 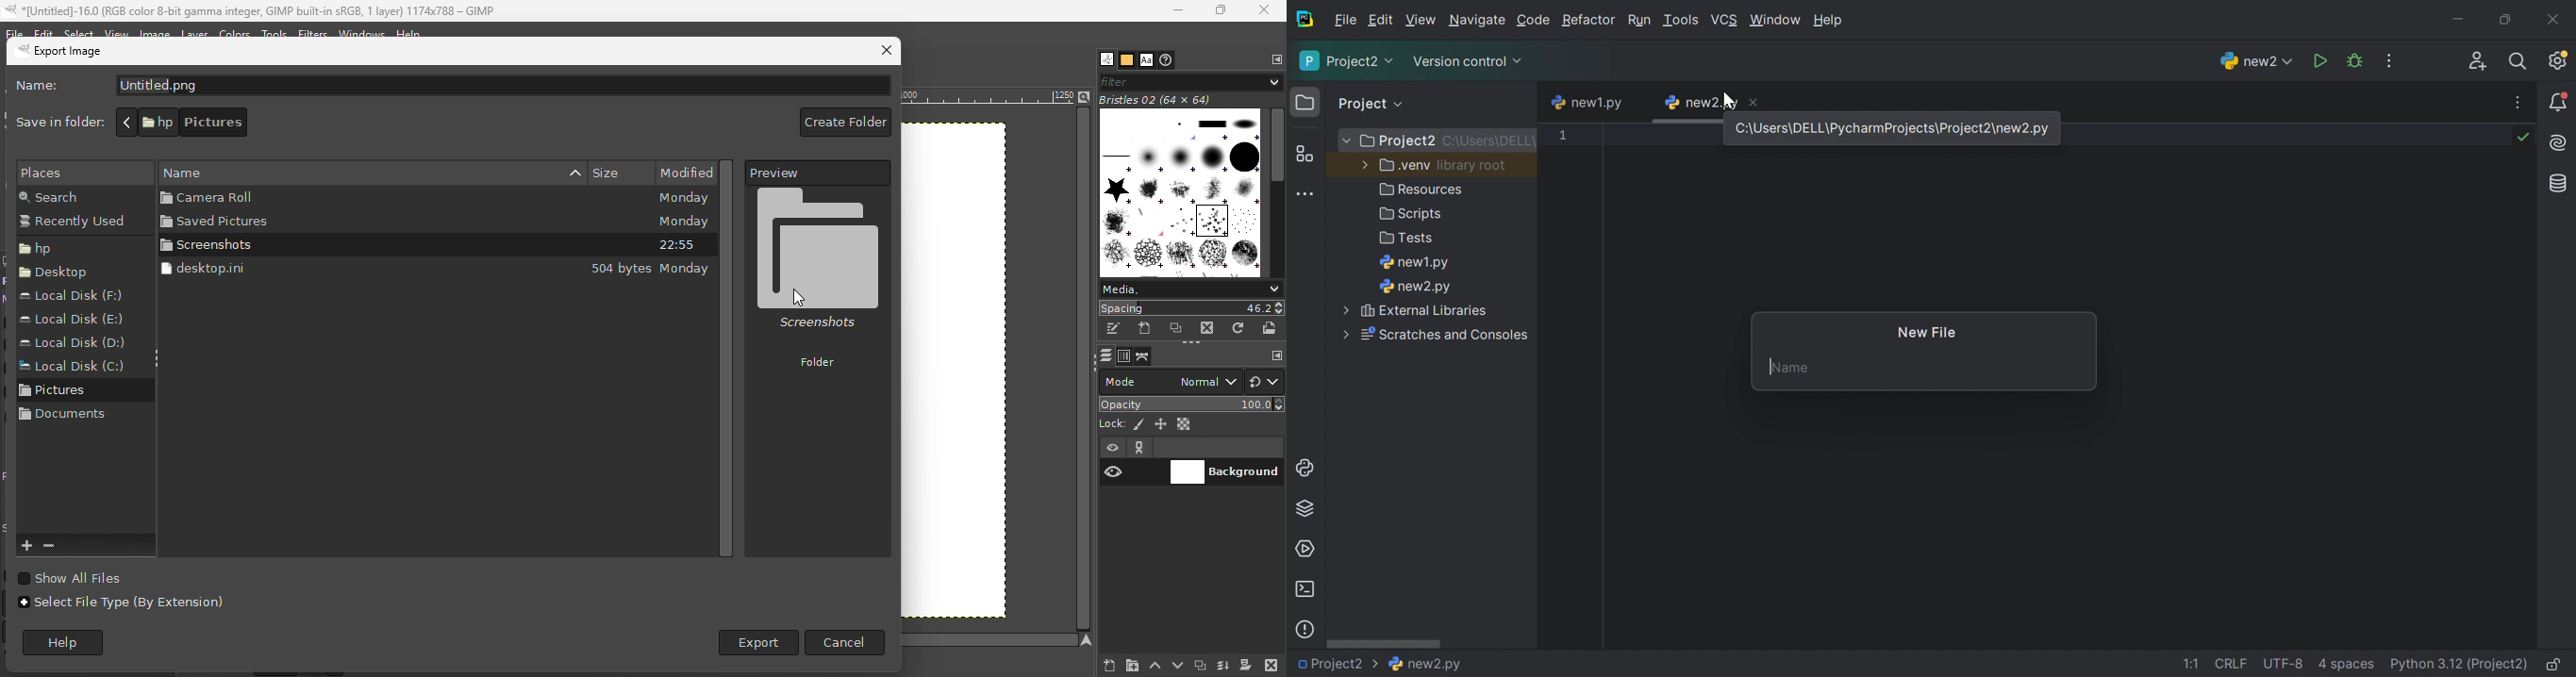 What do you see at coordinates (1200, 667) in the screenshot?
I see `Create the duplicate of the layer` at bounding box center [1200, 667].